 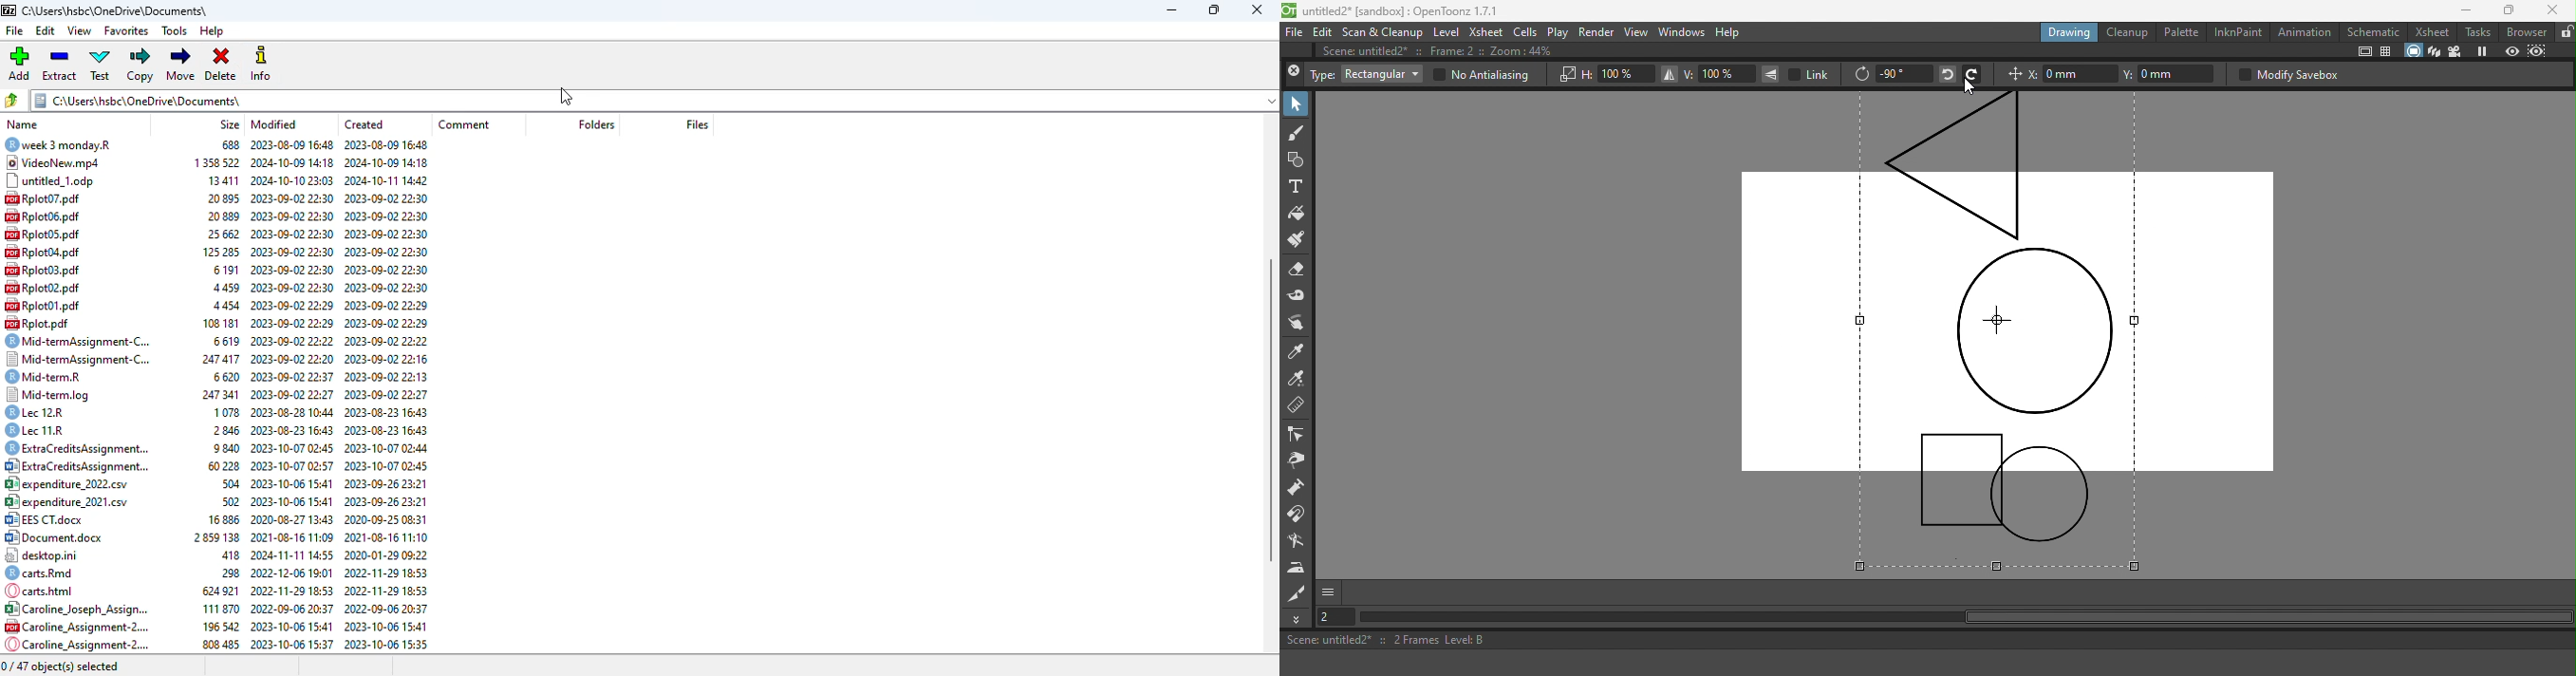 What do you see at coordinates (221, 499) in the screenshot?
I see `502` at bounding box center [221, 499].